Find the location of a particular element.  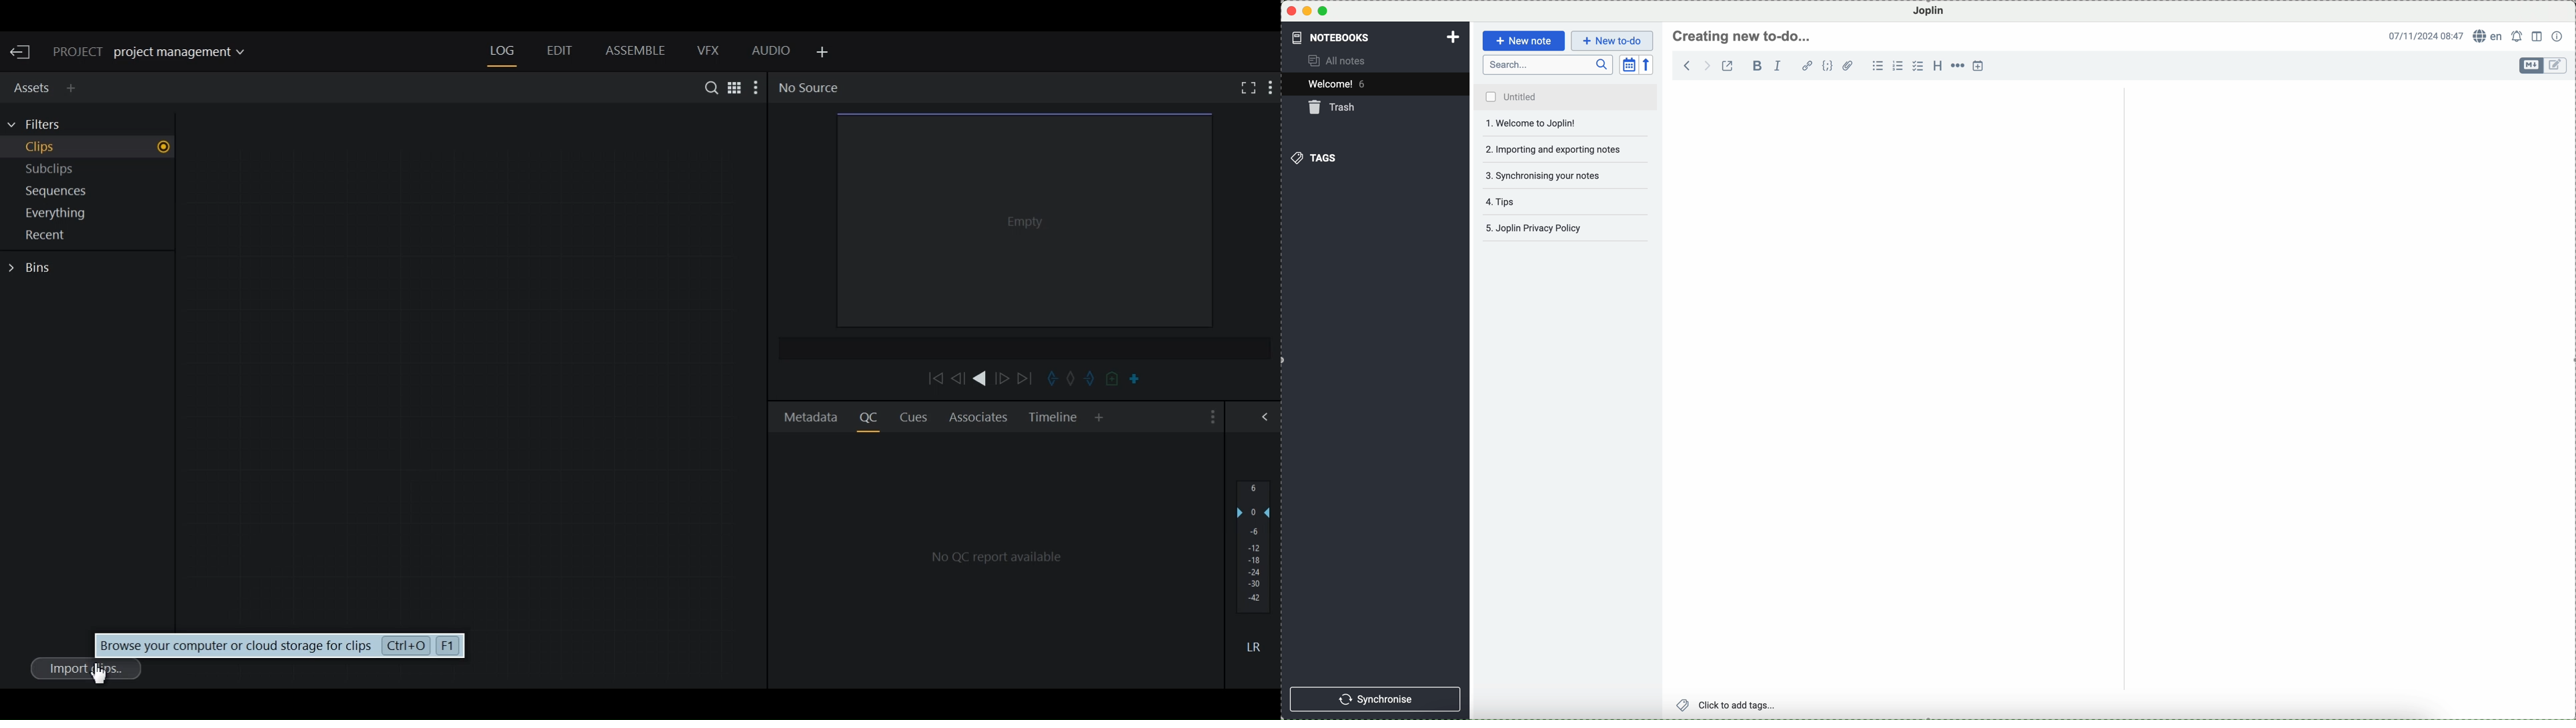

numbered list is located at coordinates (1898, 66).